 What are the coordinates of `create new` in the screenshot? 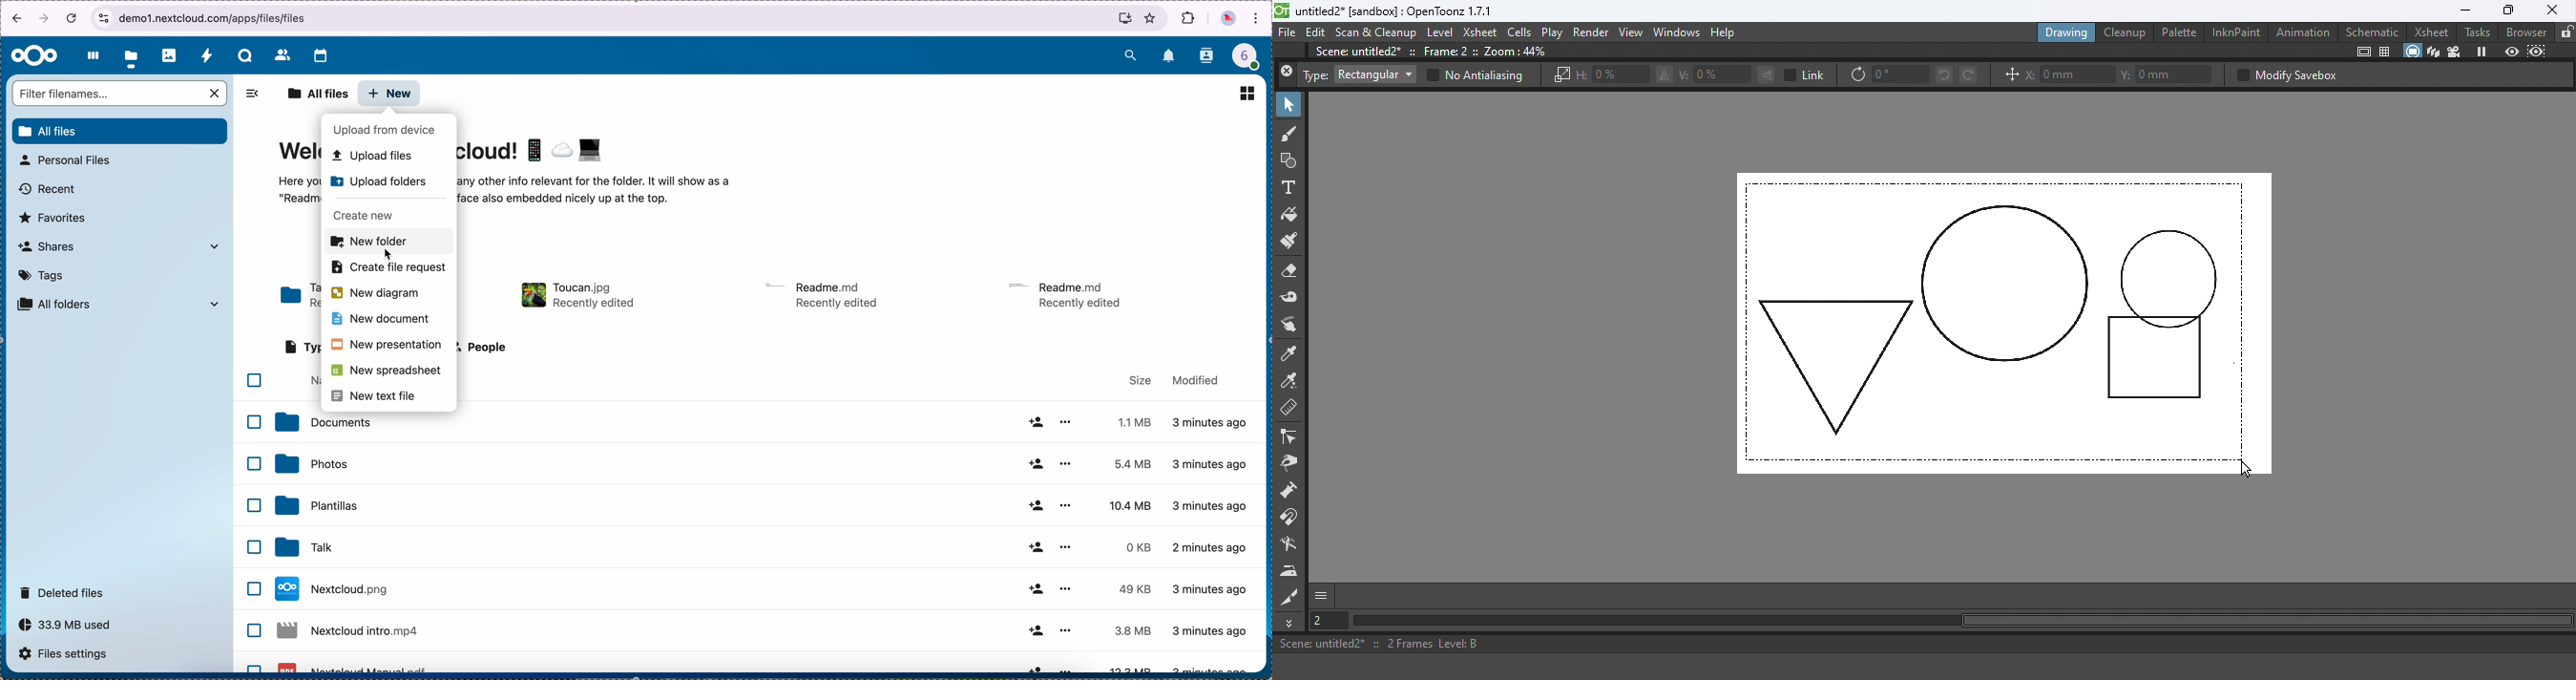 It's located at (375, 214).